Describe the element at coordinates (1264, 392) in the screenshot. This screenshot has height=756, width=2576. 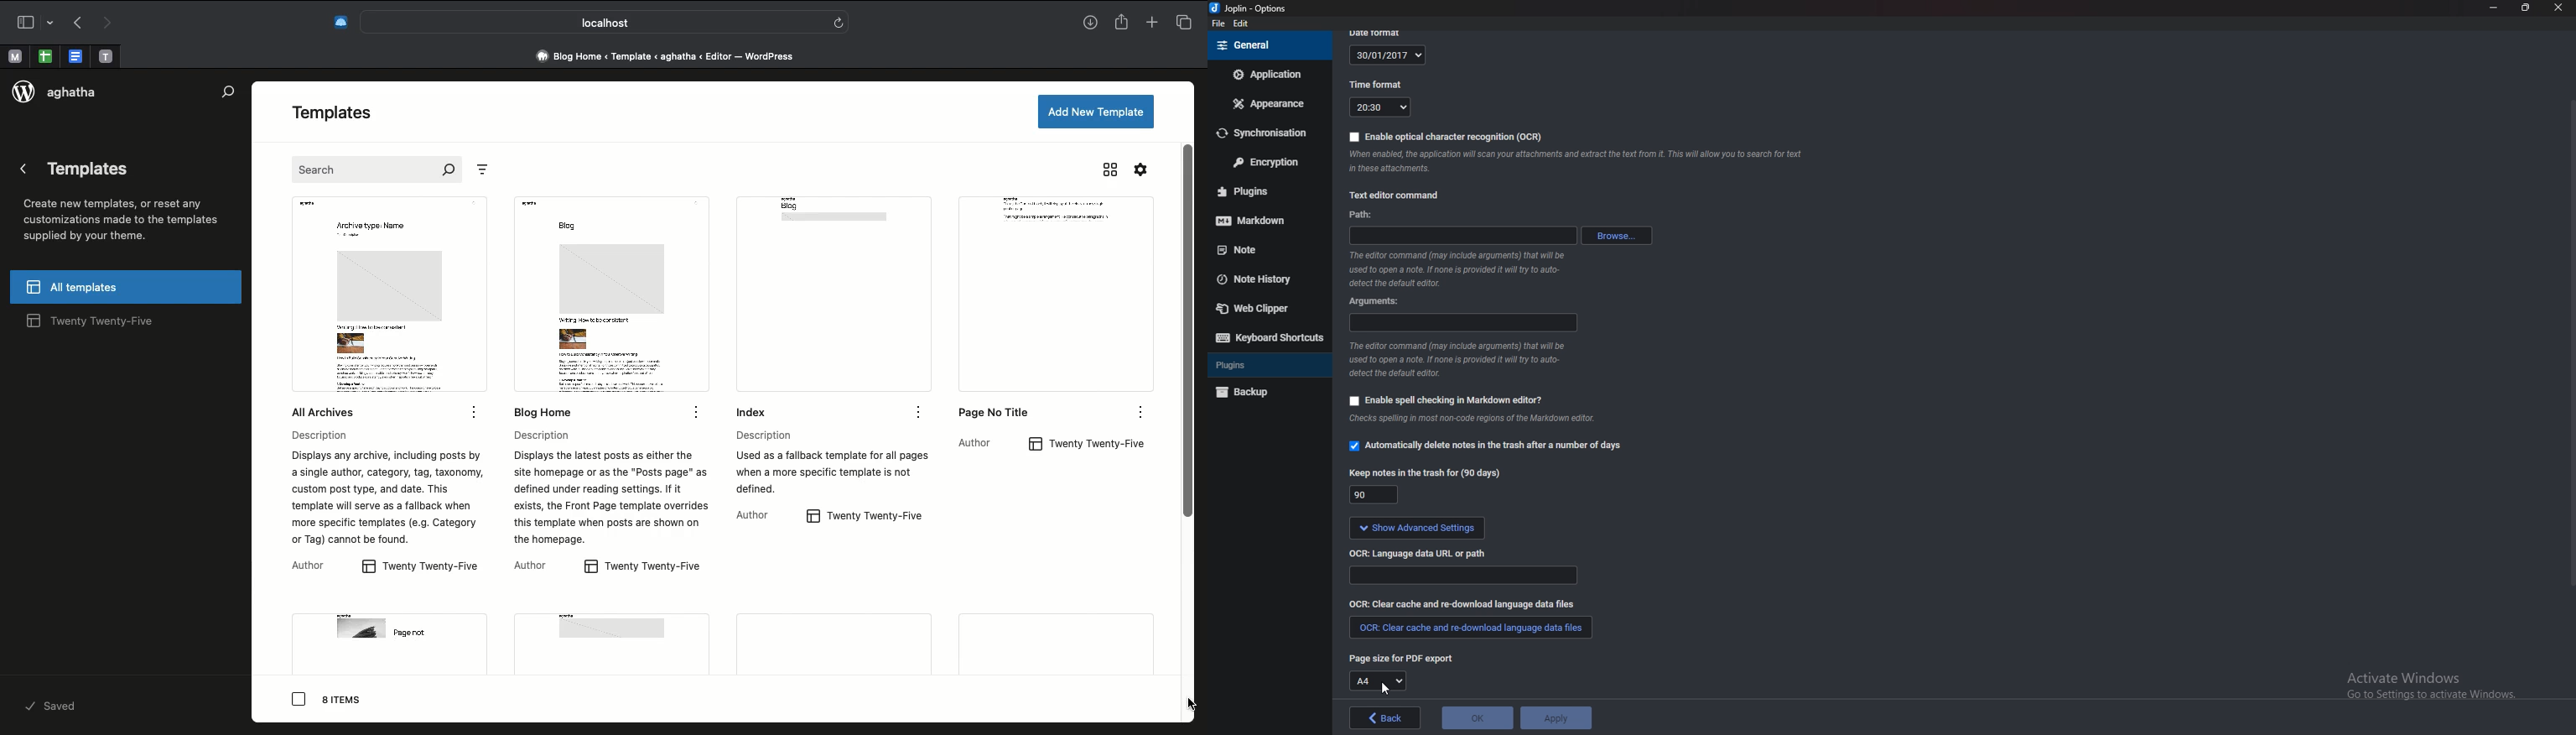
I see `Back up` at that location.